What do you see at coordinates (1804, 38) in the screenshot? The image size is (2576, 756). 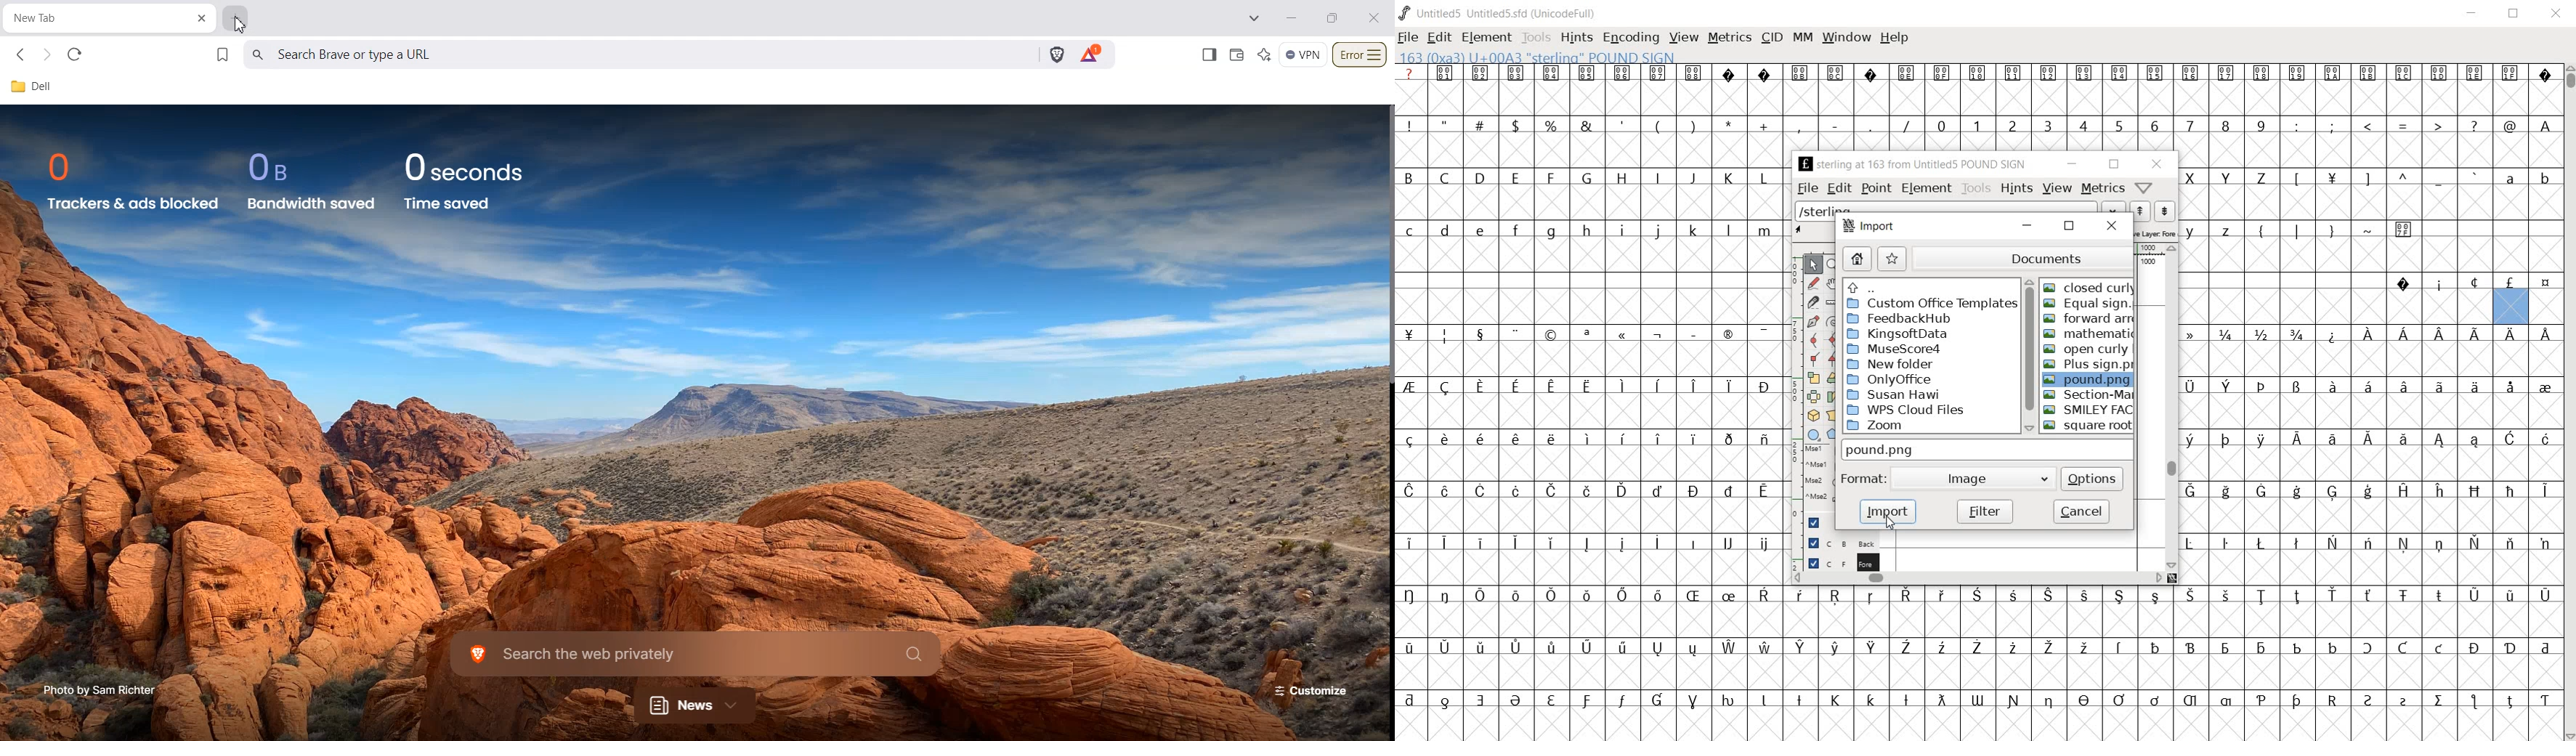 I see `MM` at bounding box center [1804, 38].